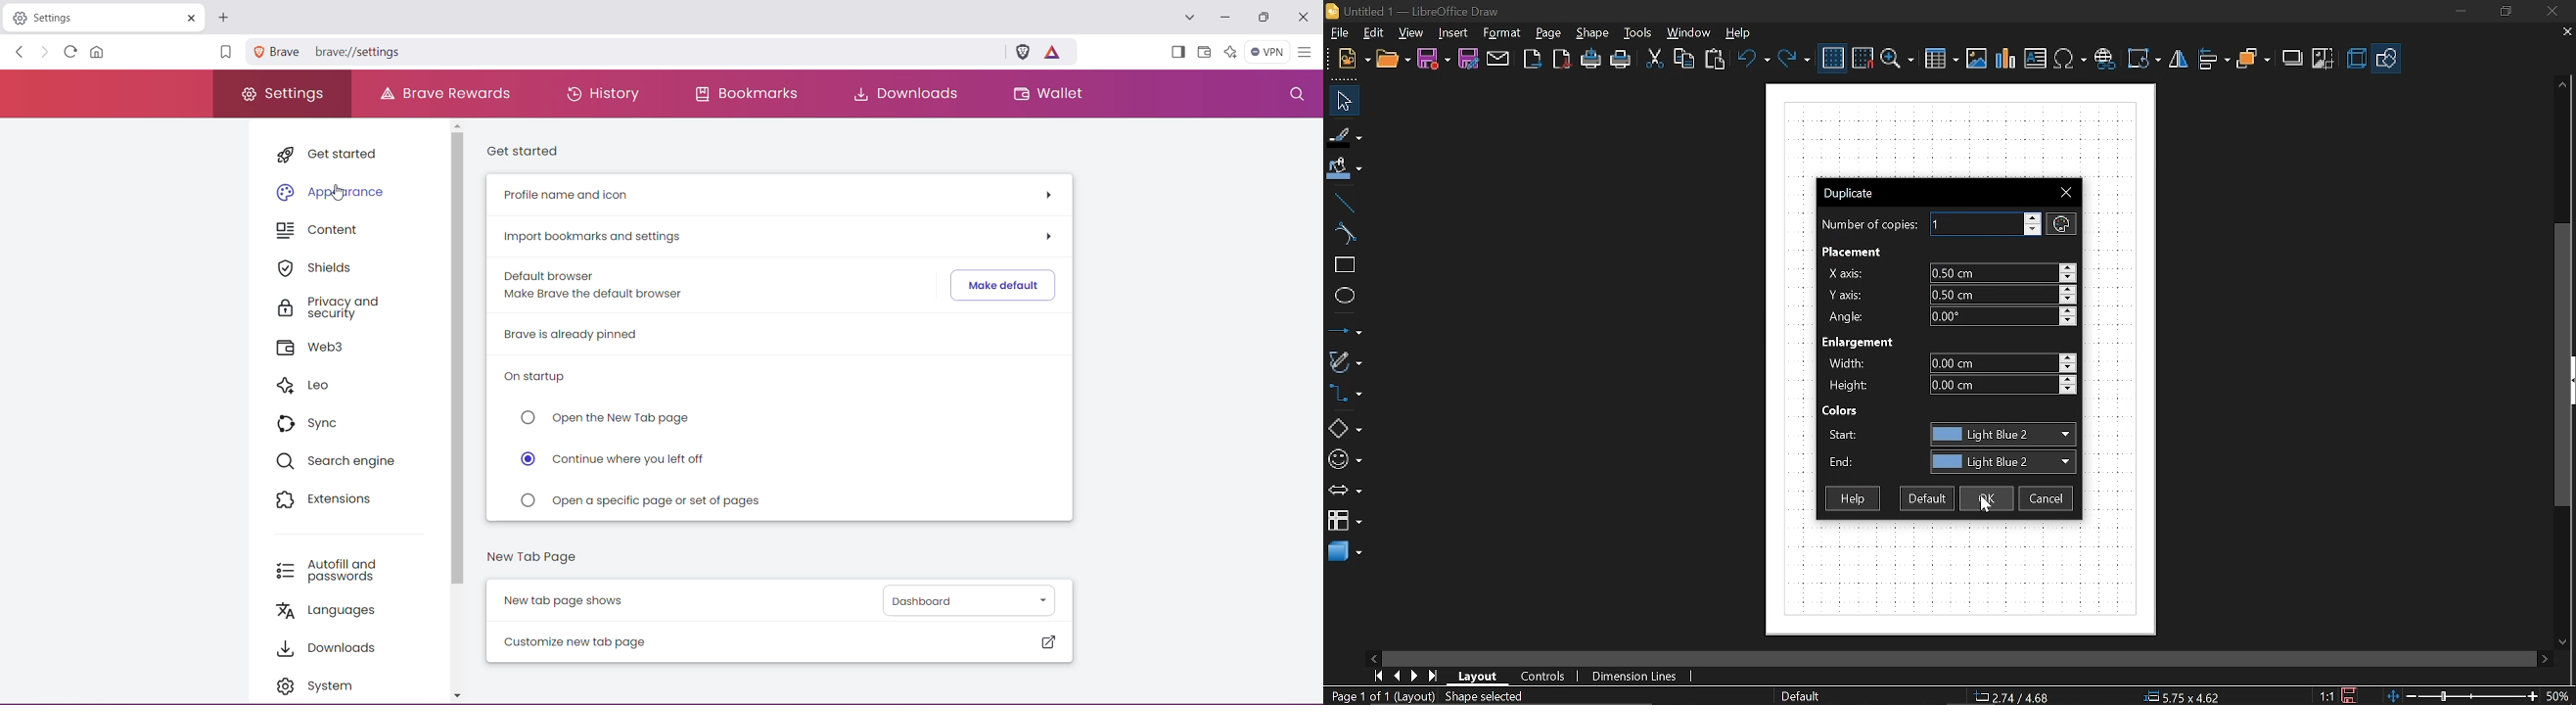 This screenshot has width=2576, height=728. I want to click on Click to see more options, so click(1044, 237).